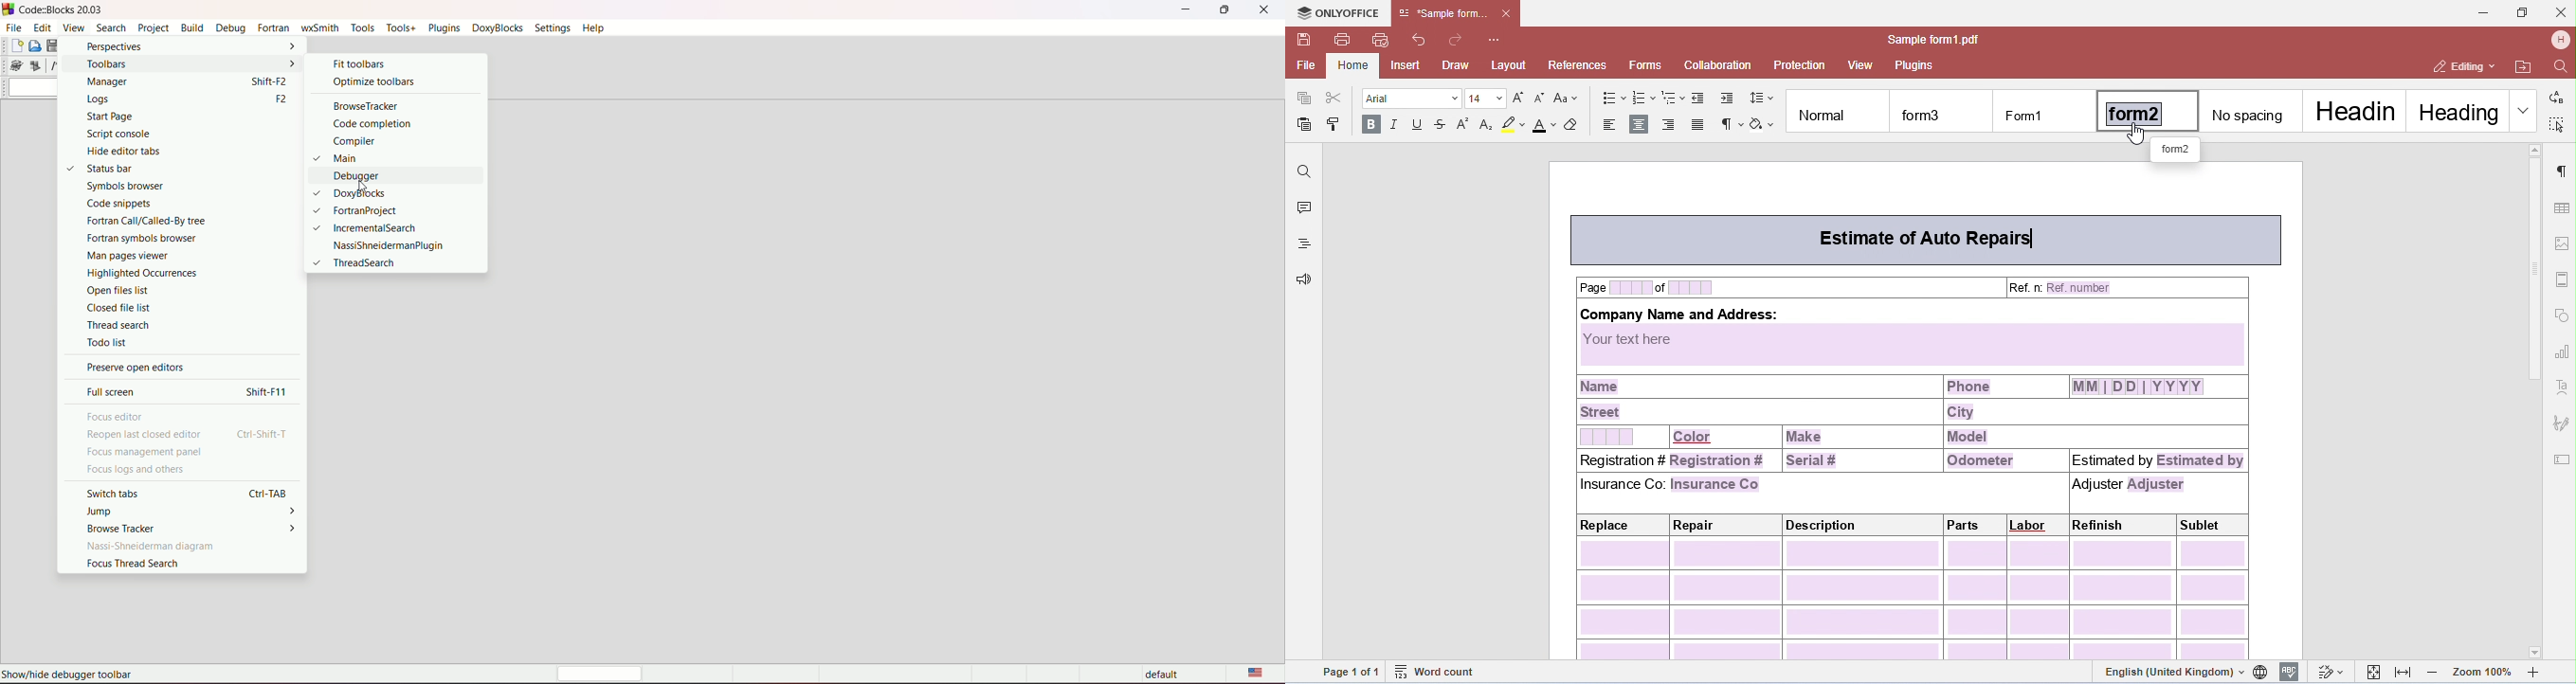 This screenshot has width=2576, height=700. I want to click on arrow, so click(290, 46).